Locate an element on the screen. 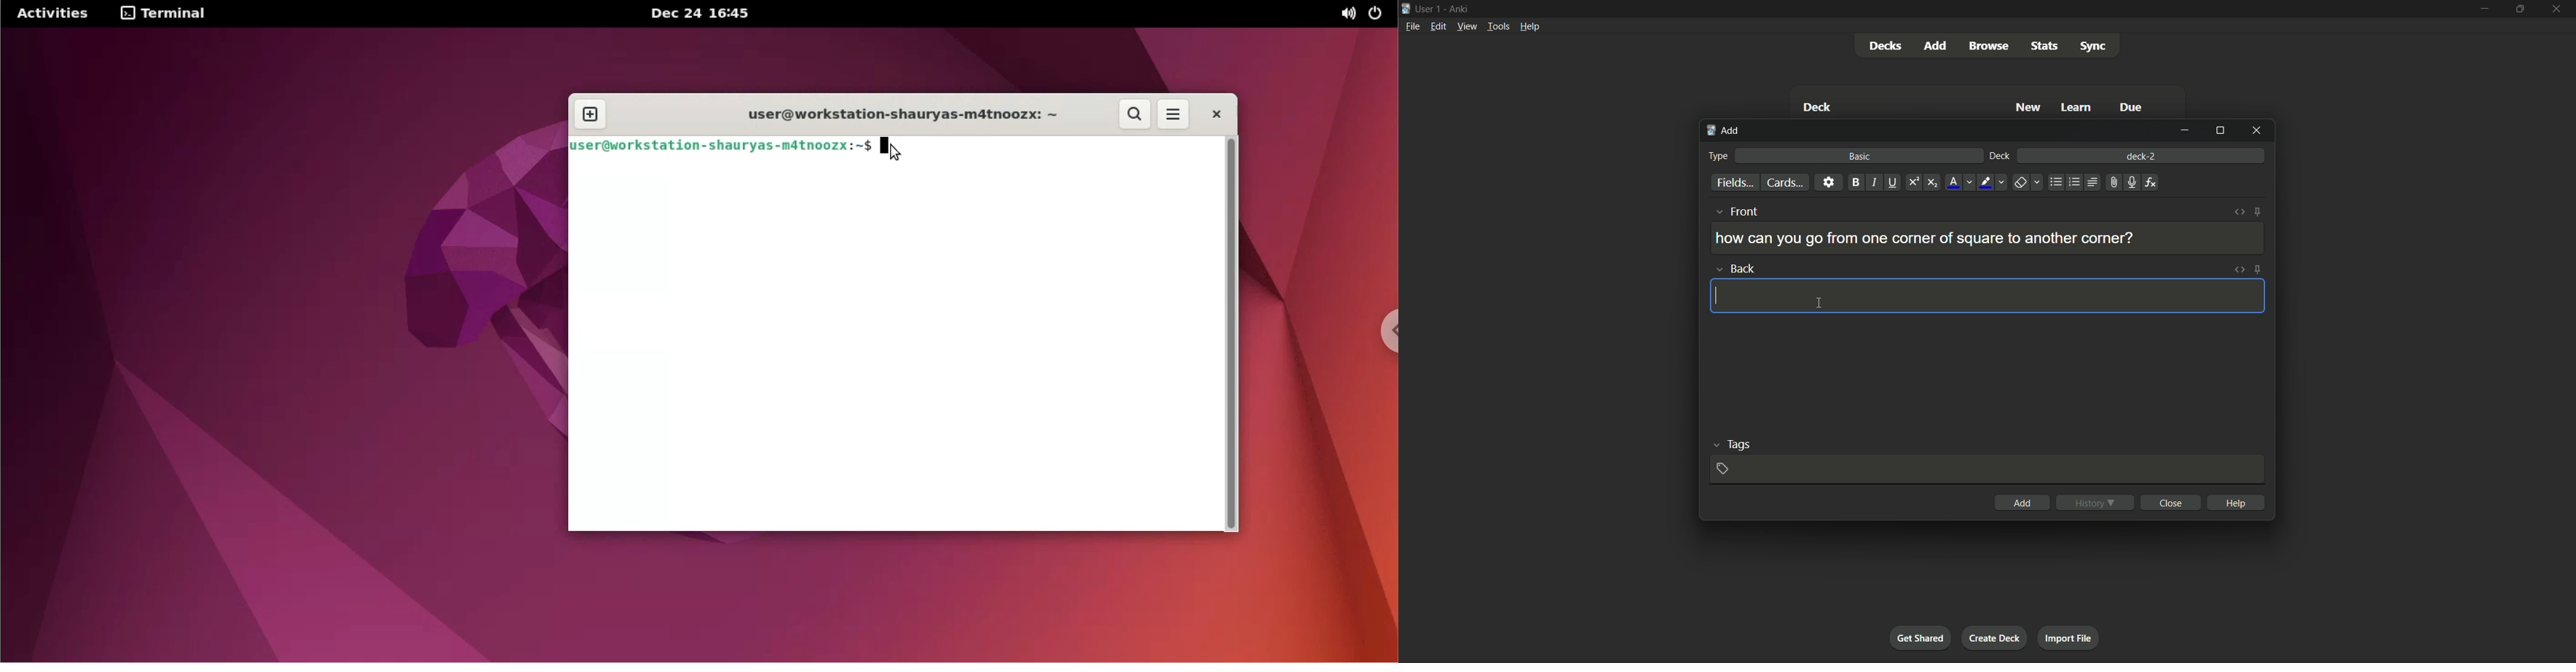 The image size is (2576, 672). new is located at coordinates (2029, 107).